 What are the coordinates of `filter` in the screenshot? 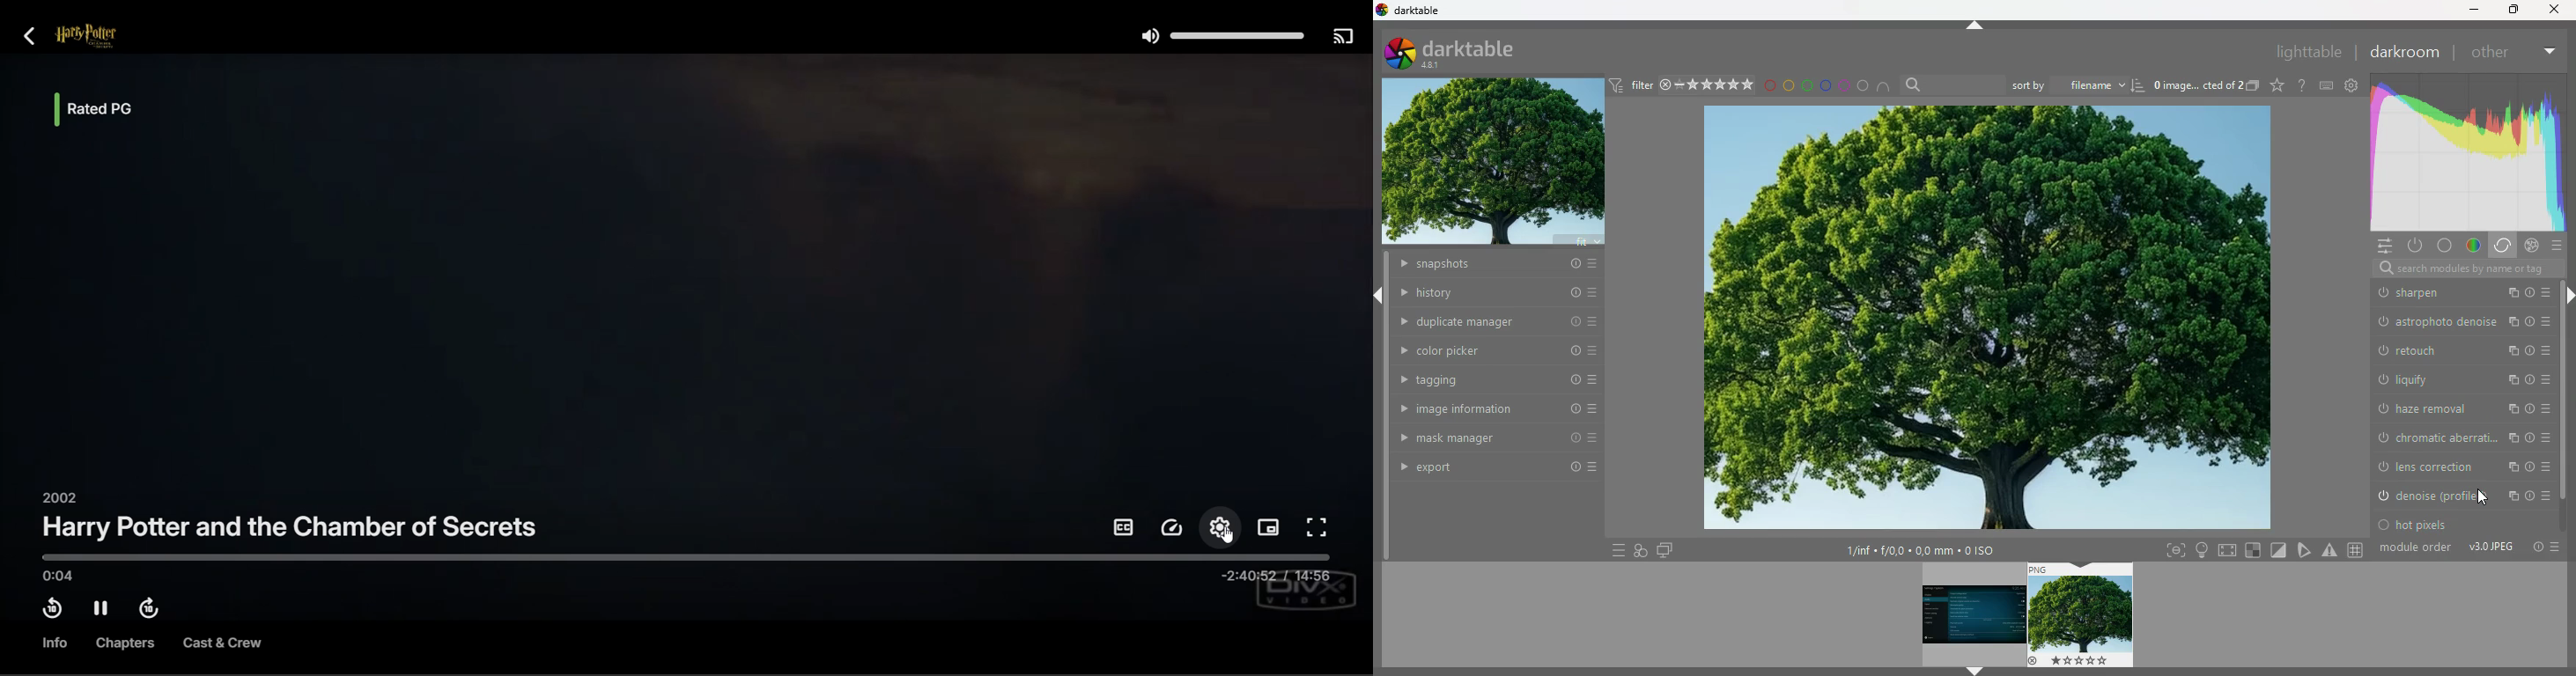 It's located at (1633, 86).